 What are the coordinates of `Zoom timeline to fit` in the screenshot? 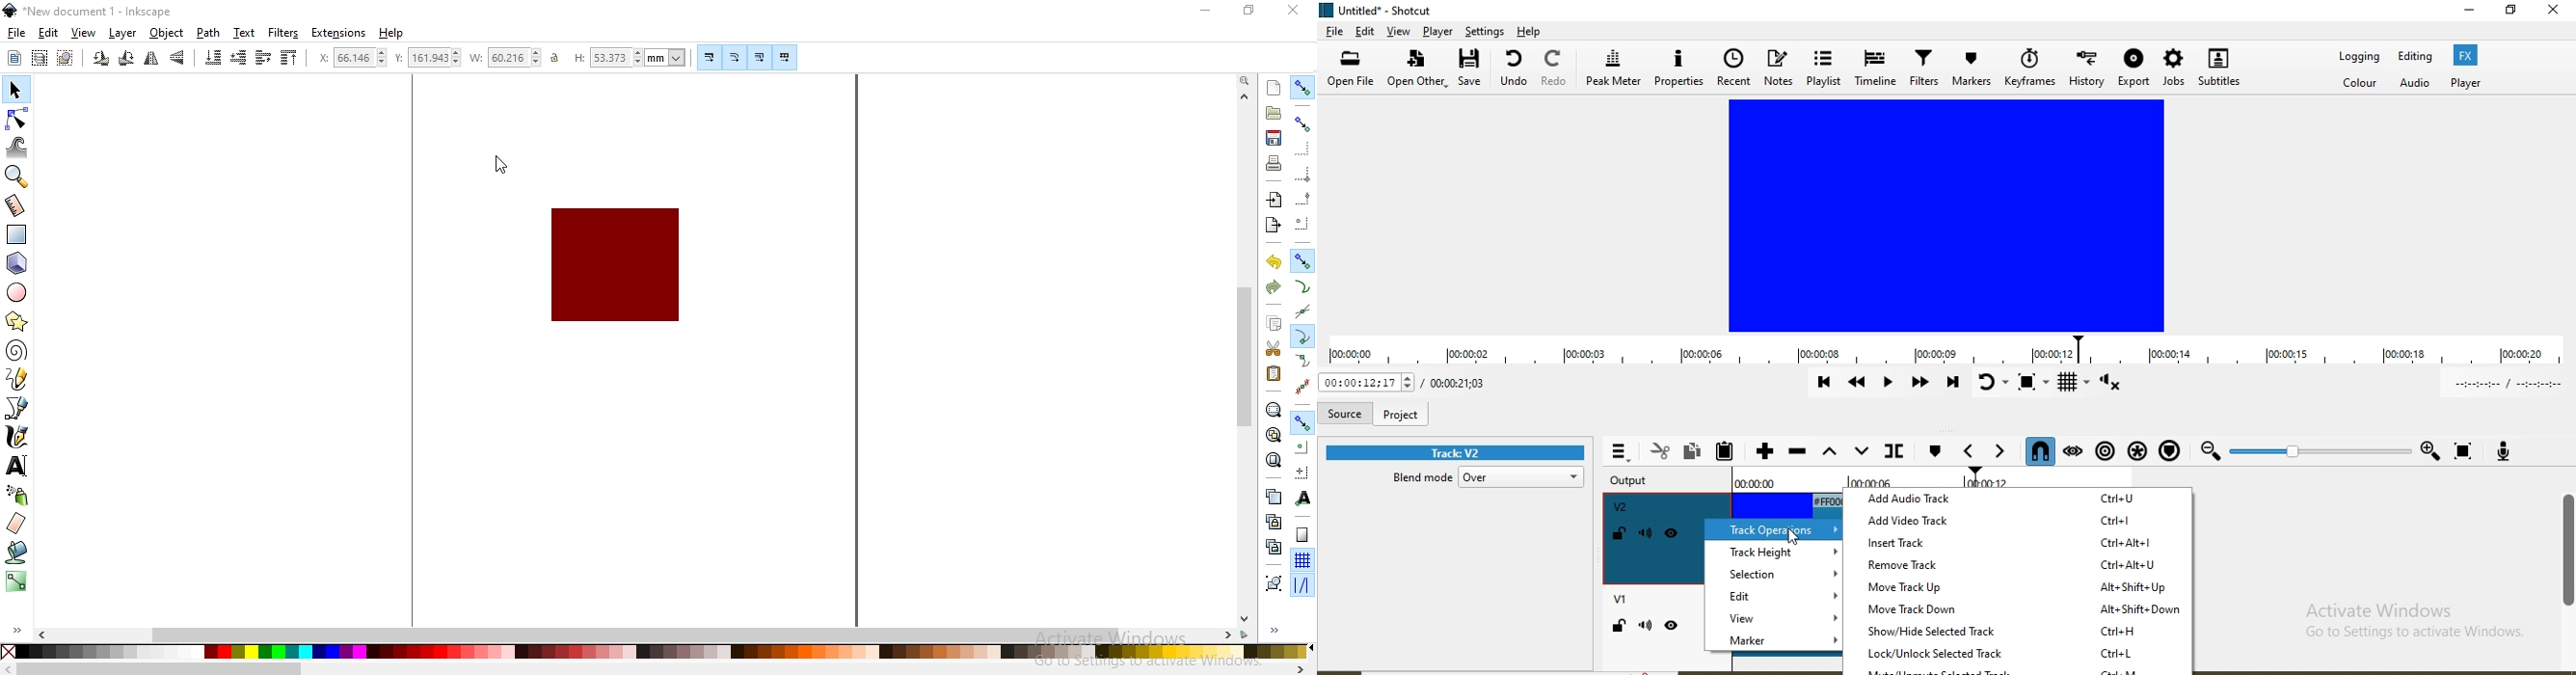 It's located at (2464, 450).